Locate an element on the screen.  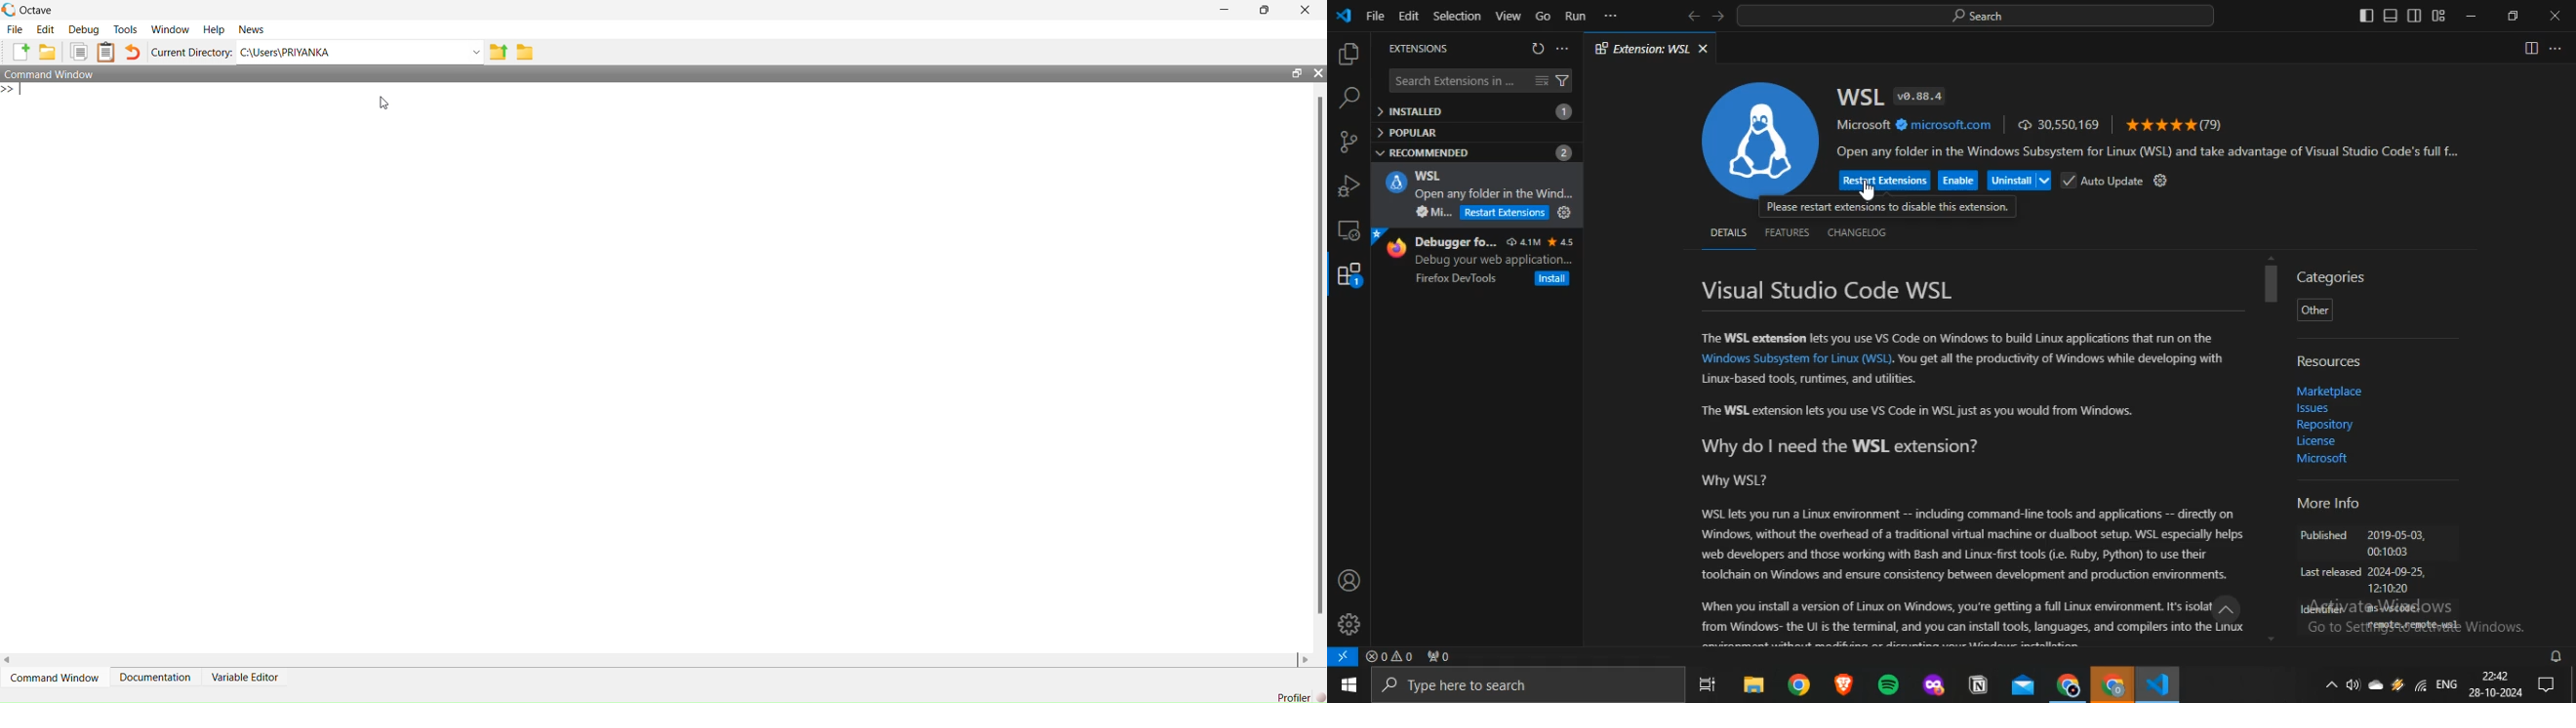
microsoft.com is located at coordinates (1945, 125).